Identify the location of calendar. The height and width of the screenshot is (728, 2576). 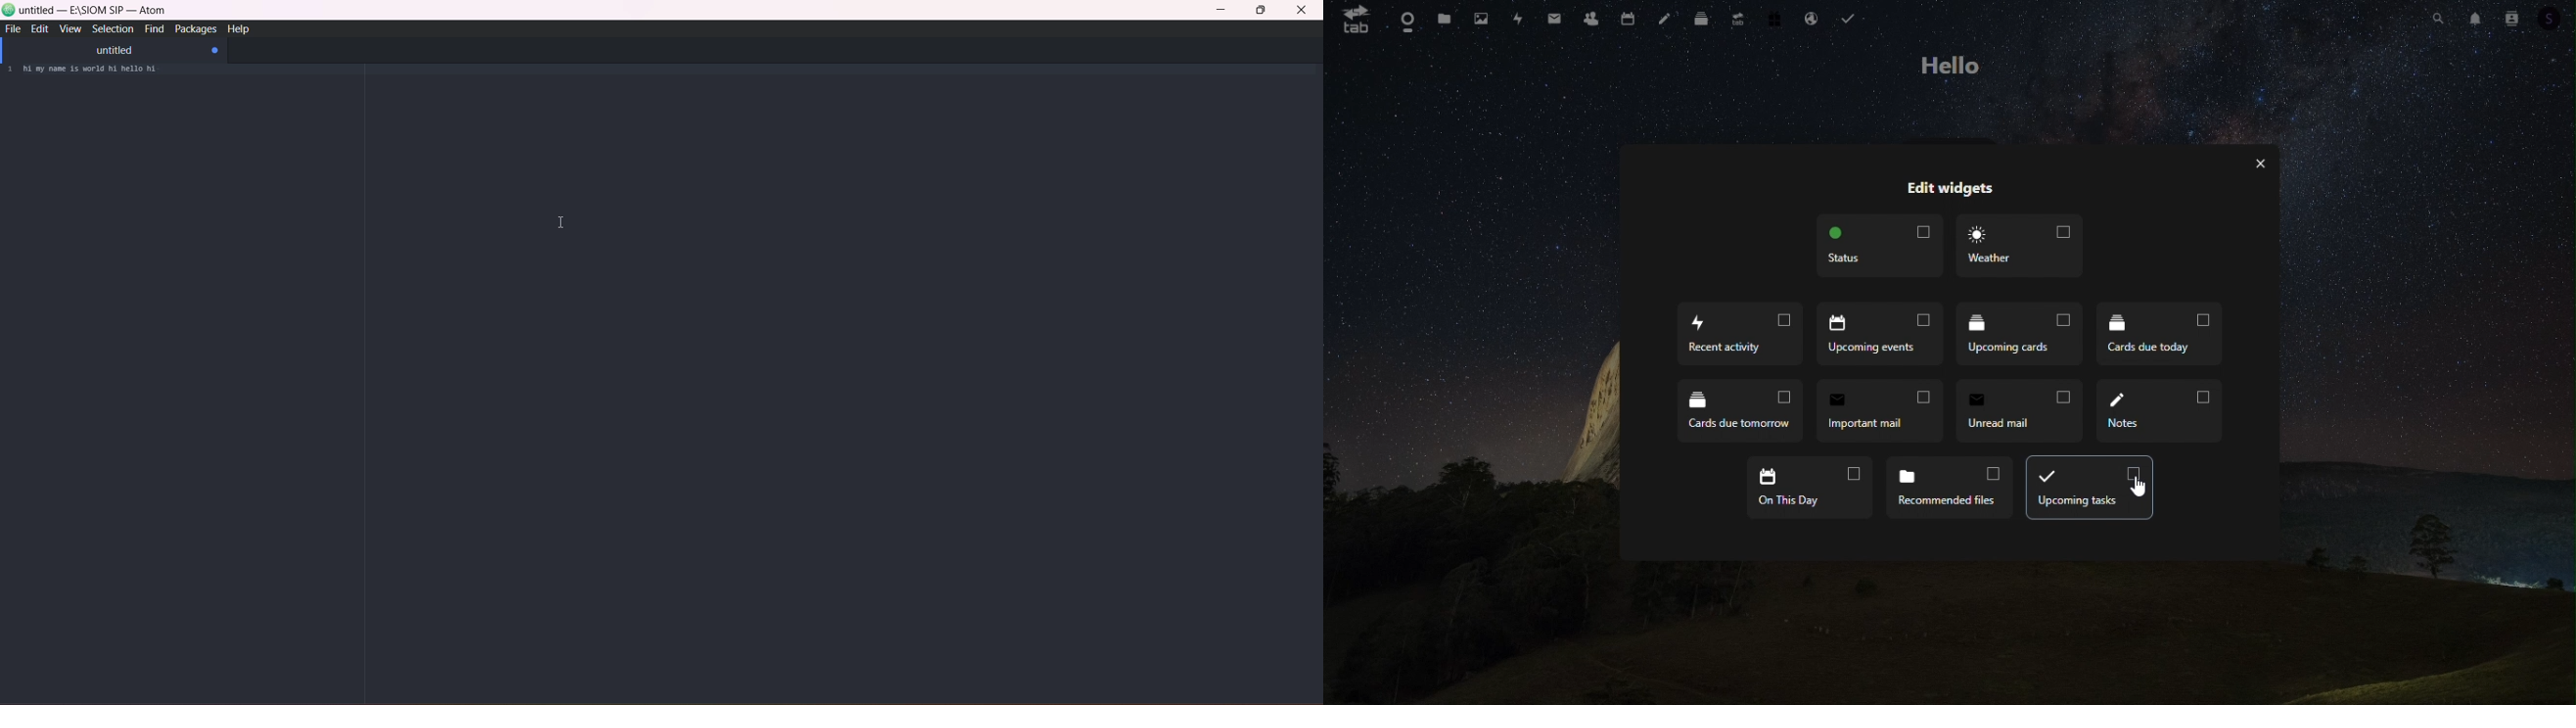
(1631, 19).